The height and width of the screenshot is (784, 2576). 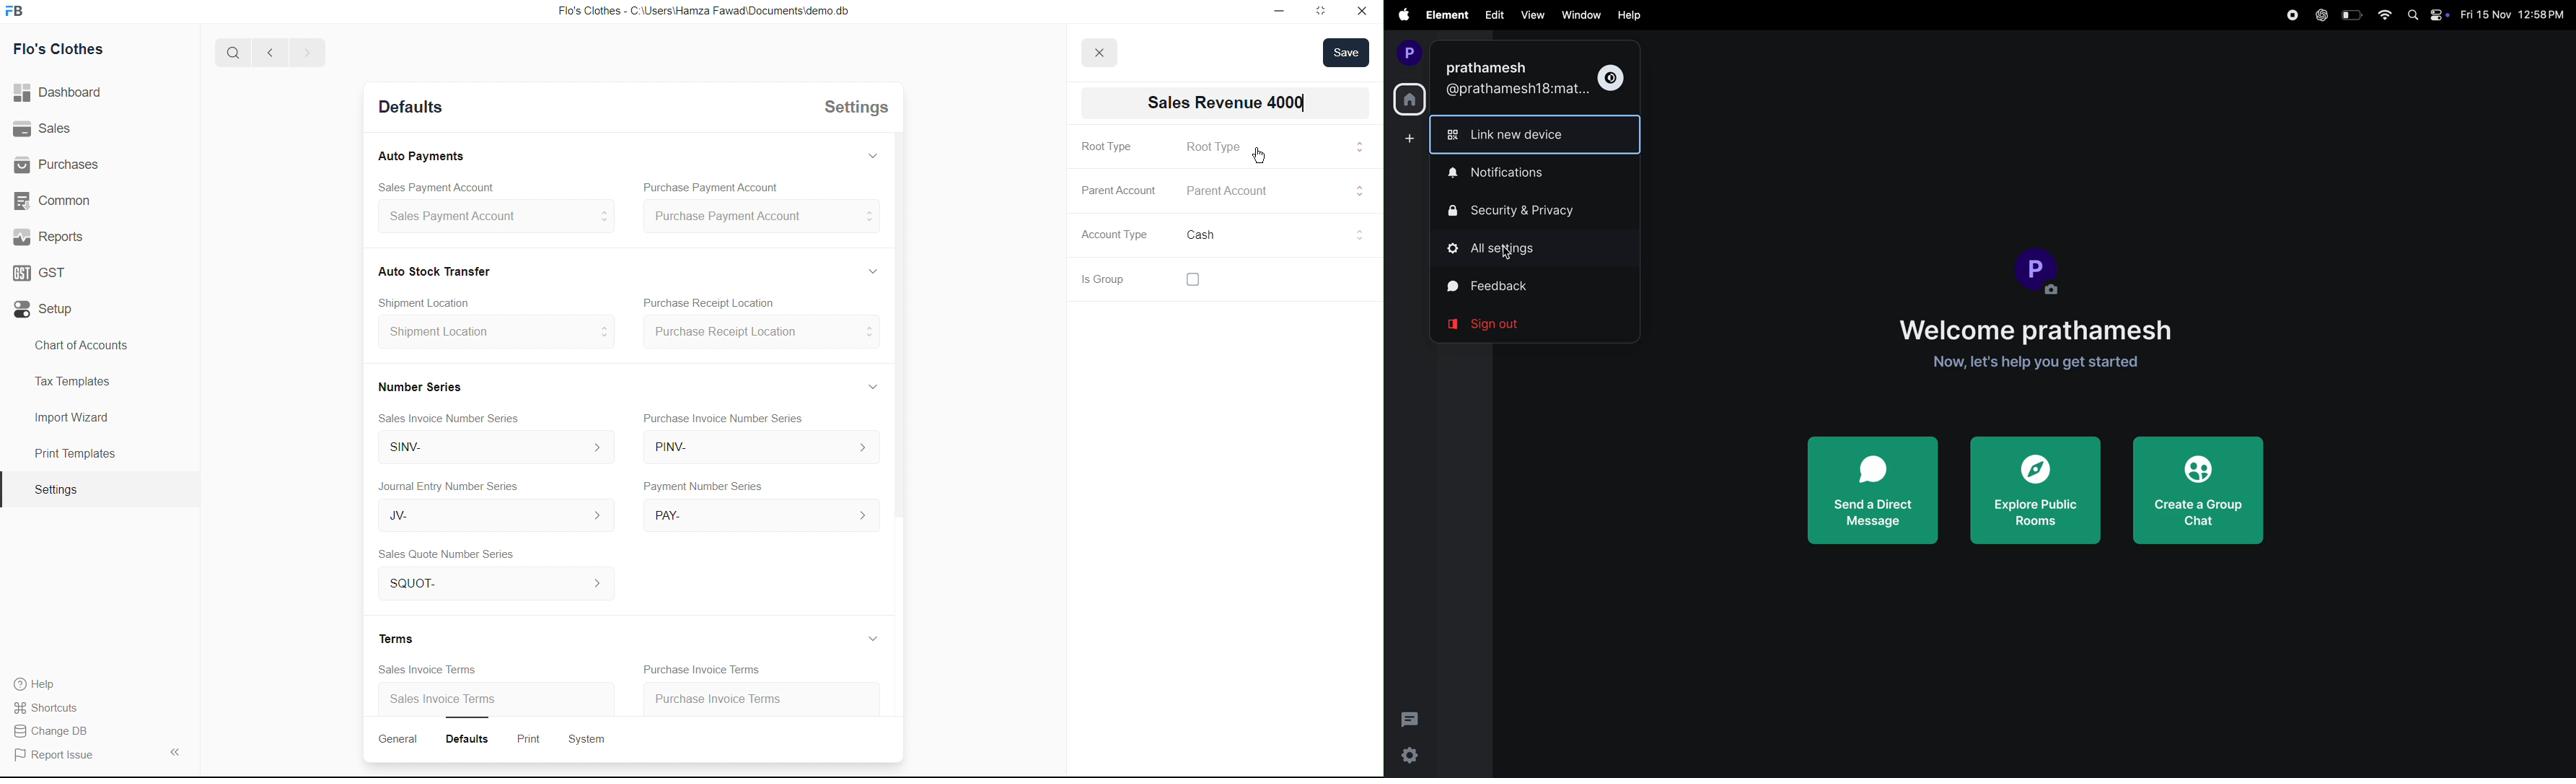 I want to click on Purchase Invoice Number Series, so click(x=728, y=420).